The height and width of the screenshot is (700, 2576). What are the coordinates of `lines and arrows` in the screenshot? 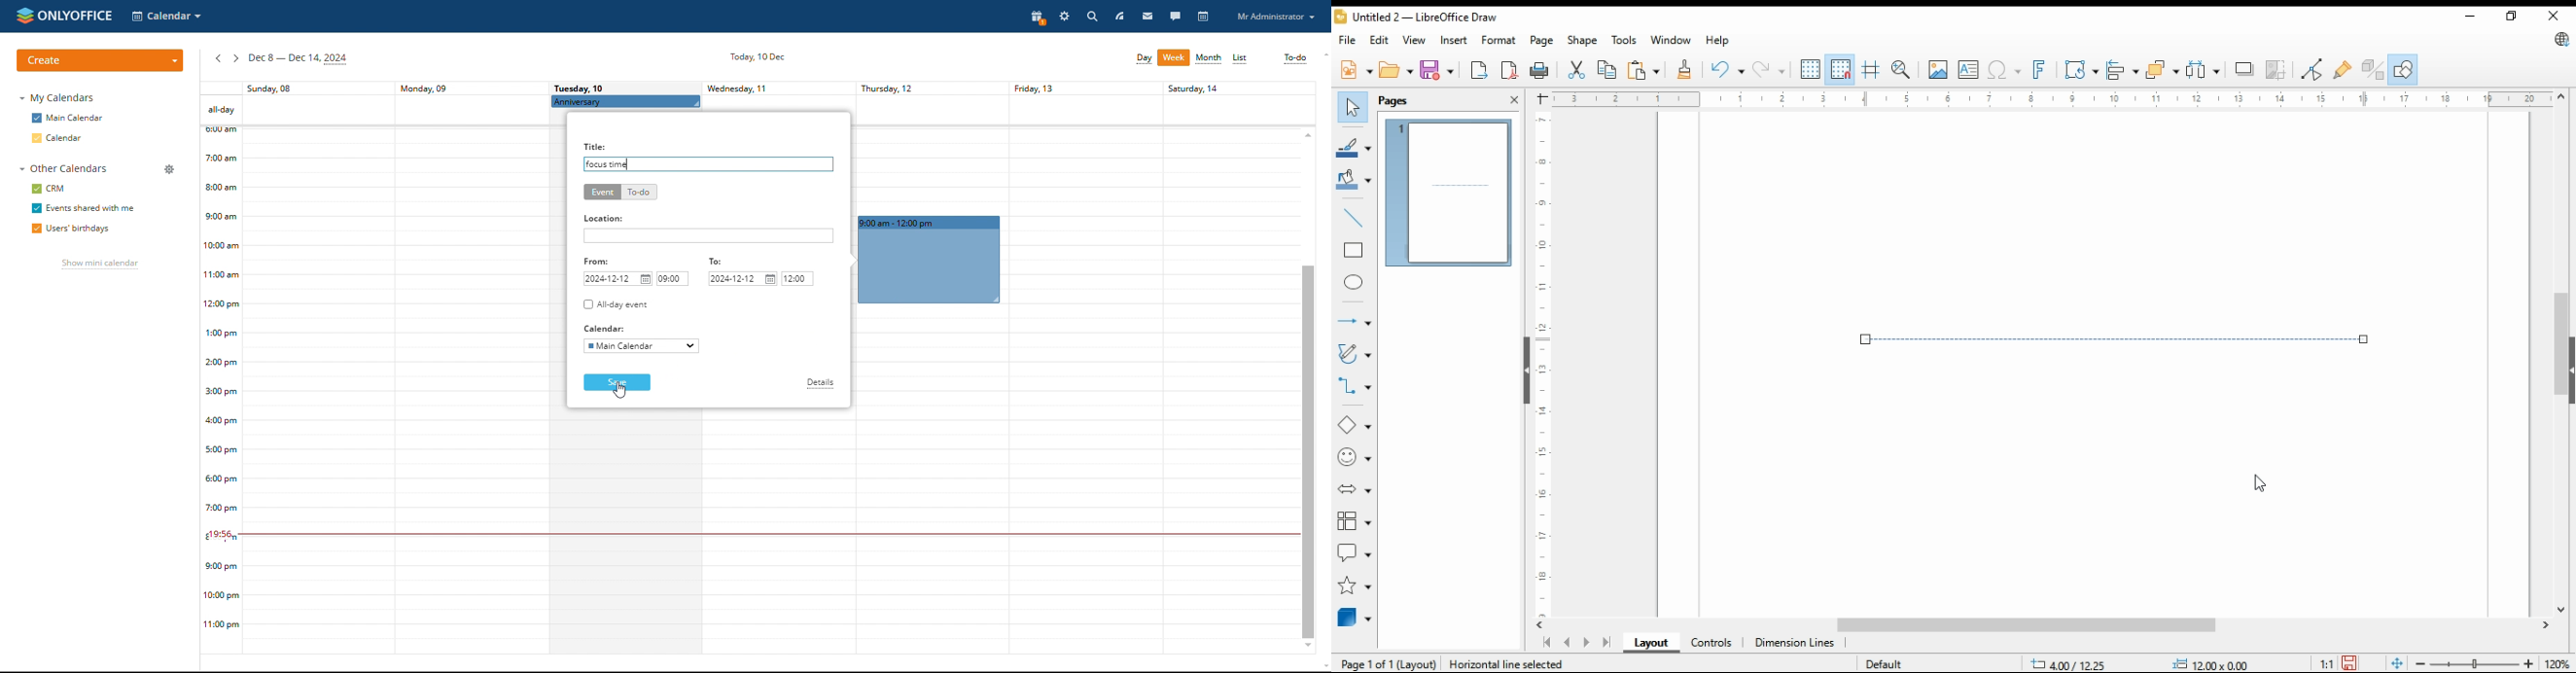 It's located at (1354, 322).